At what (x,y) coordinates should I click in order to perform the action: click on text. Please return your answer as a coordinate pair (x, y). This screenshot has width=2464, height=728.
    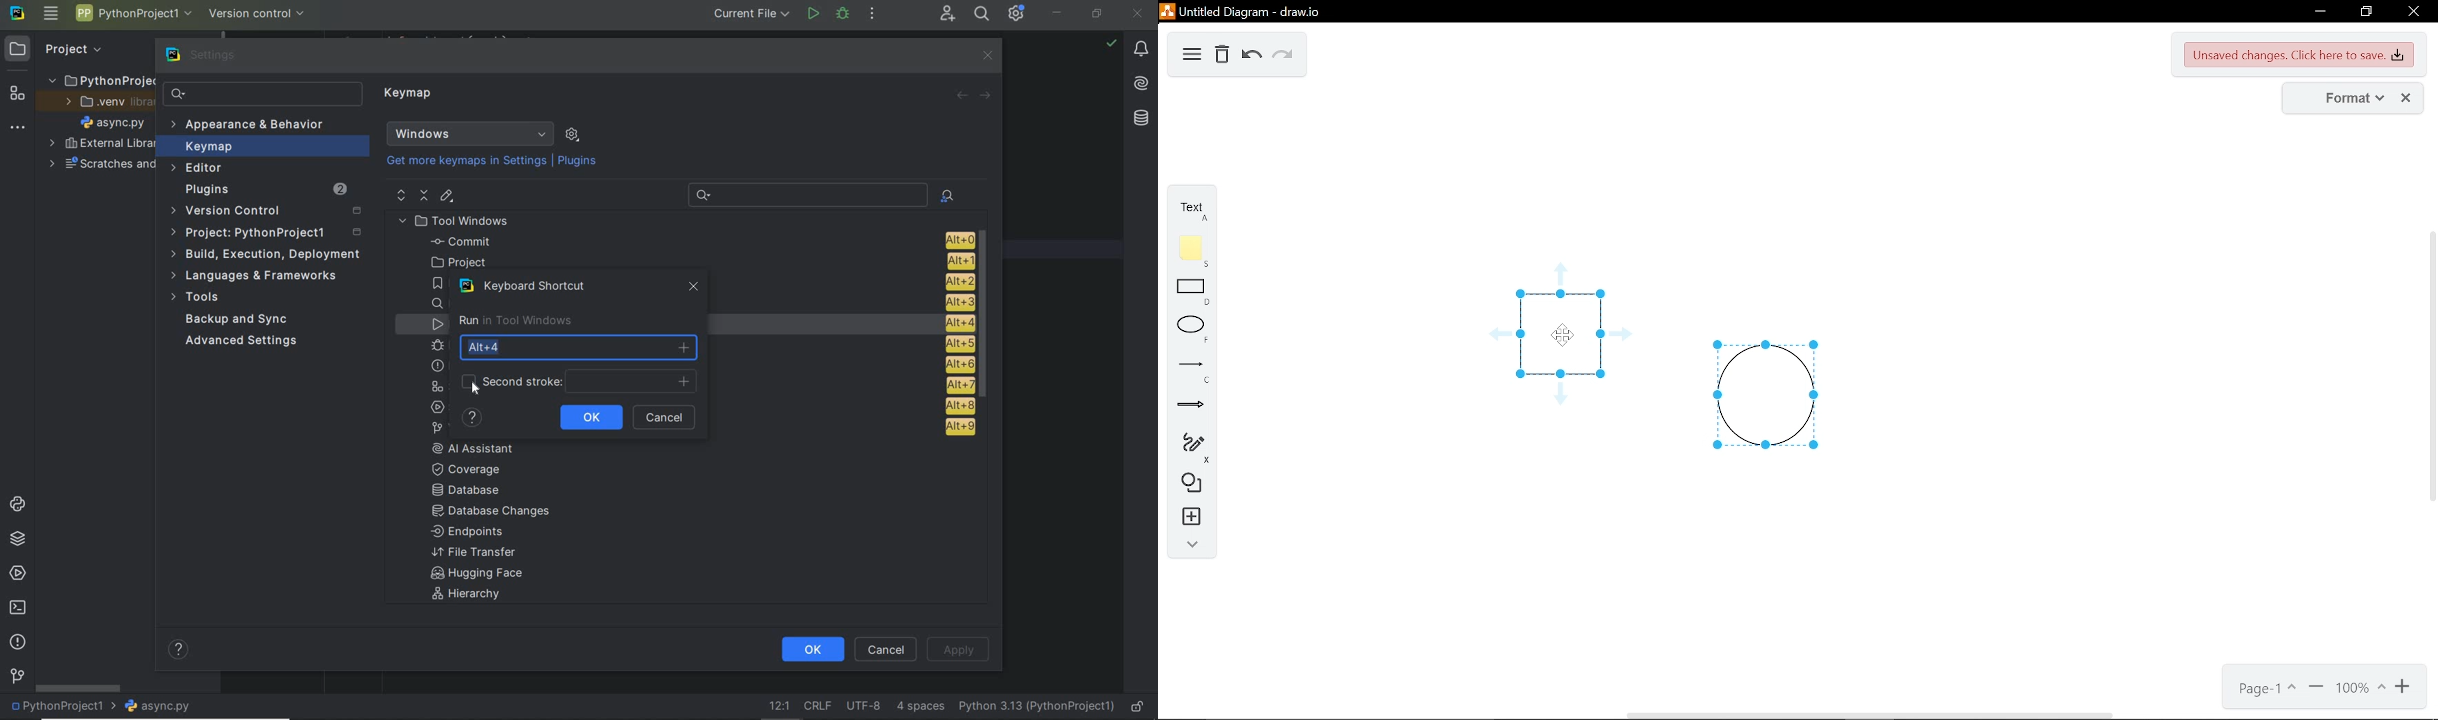
    Looking at the image, I should click on (1191, 209).